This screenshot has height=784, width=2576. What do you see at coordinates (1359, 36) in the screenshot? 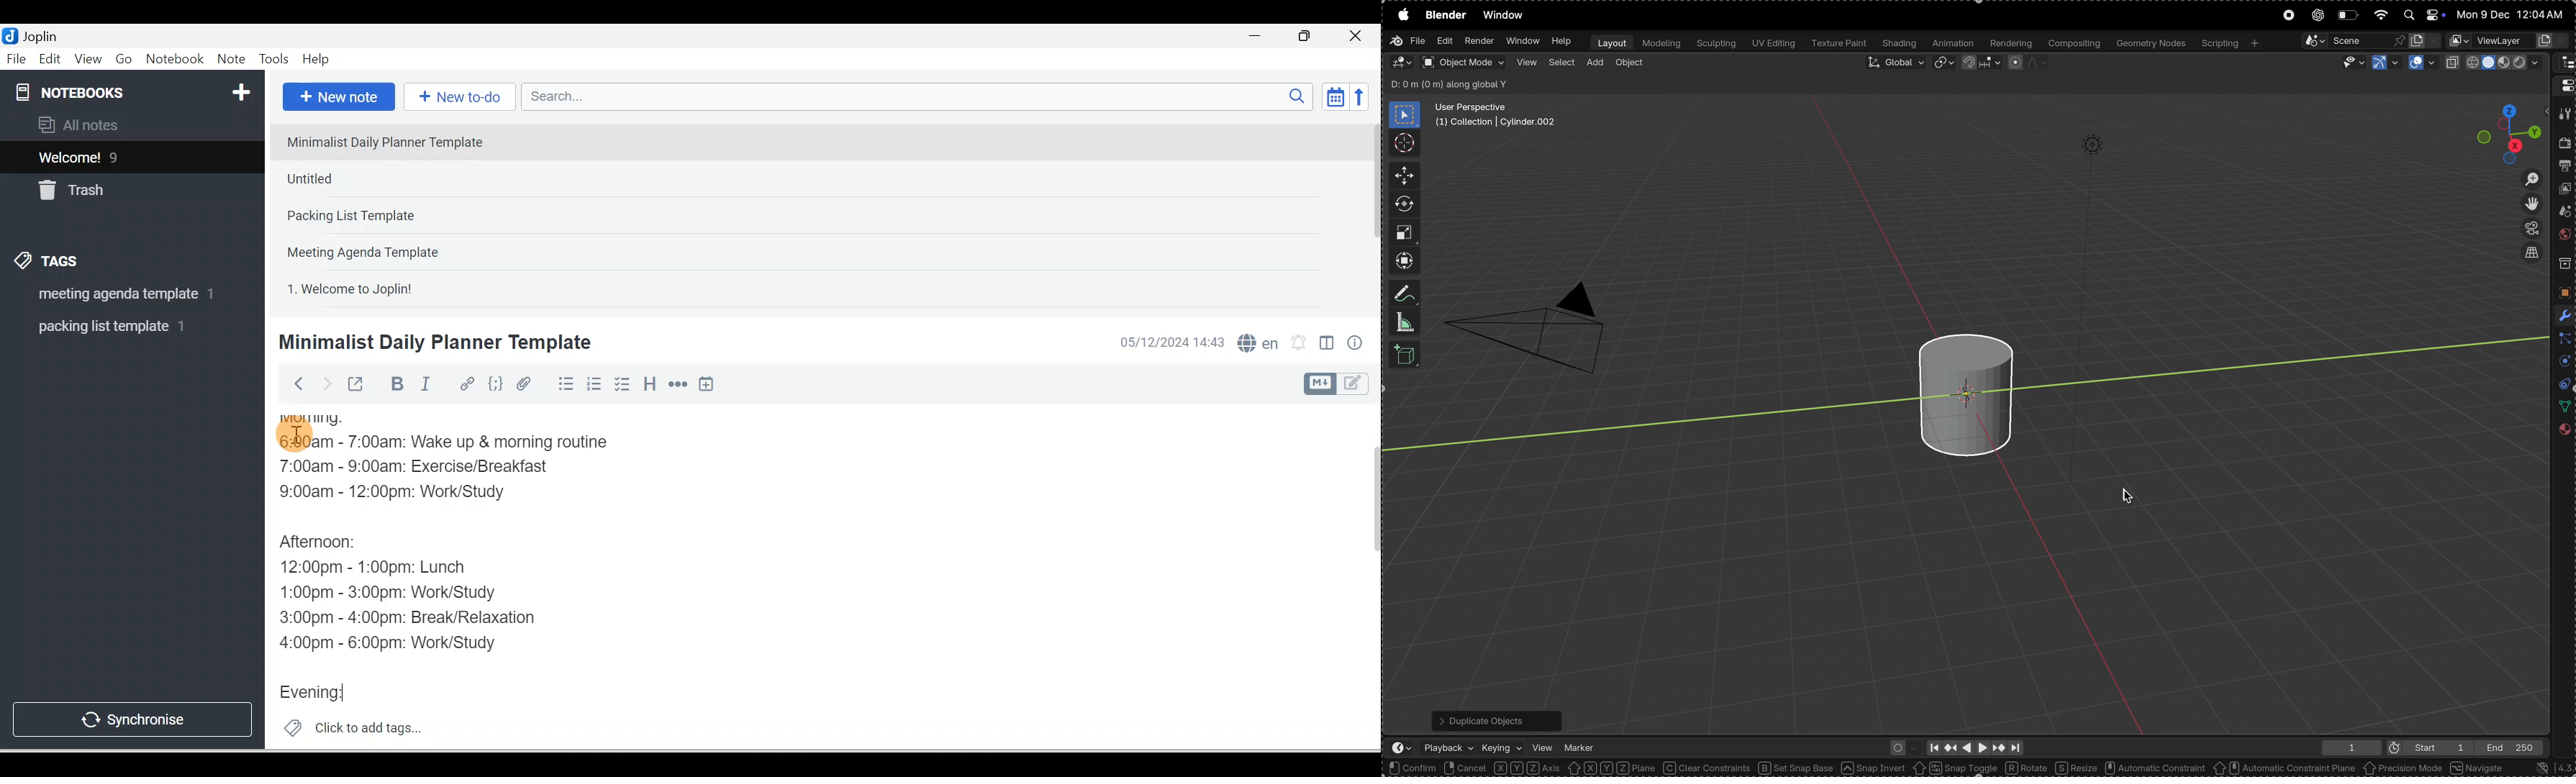
I see `Close` at bounding box center [1359, 36].